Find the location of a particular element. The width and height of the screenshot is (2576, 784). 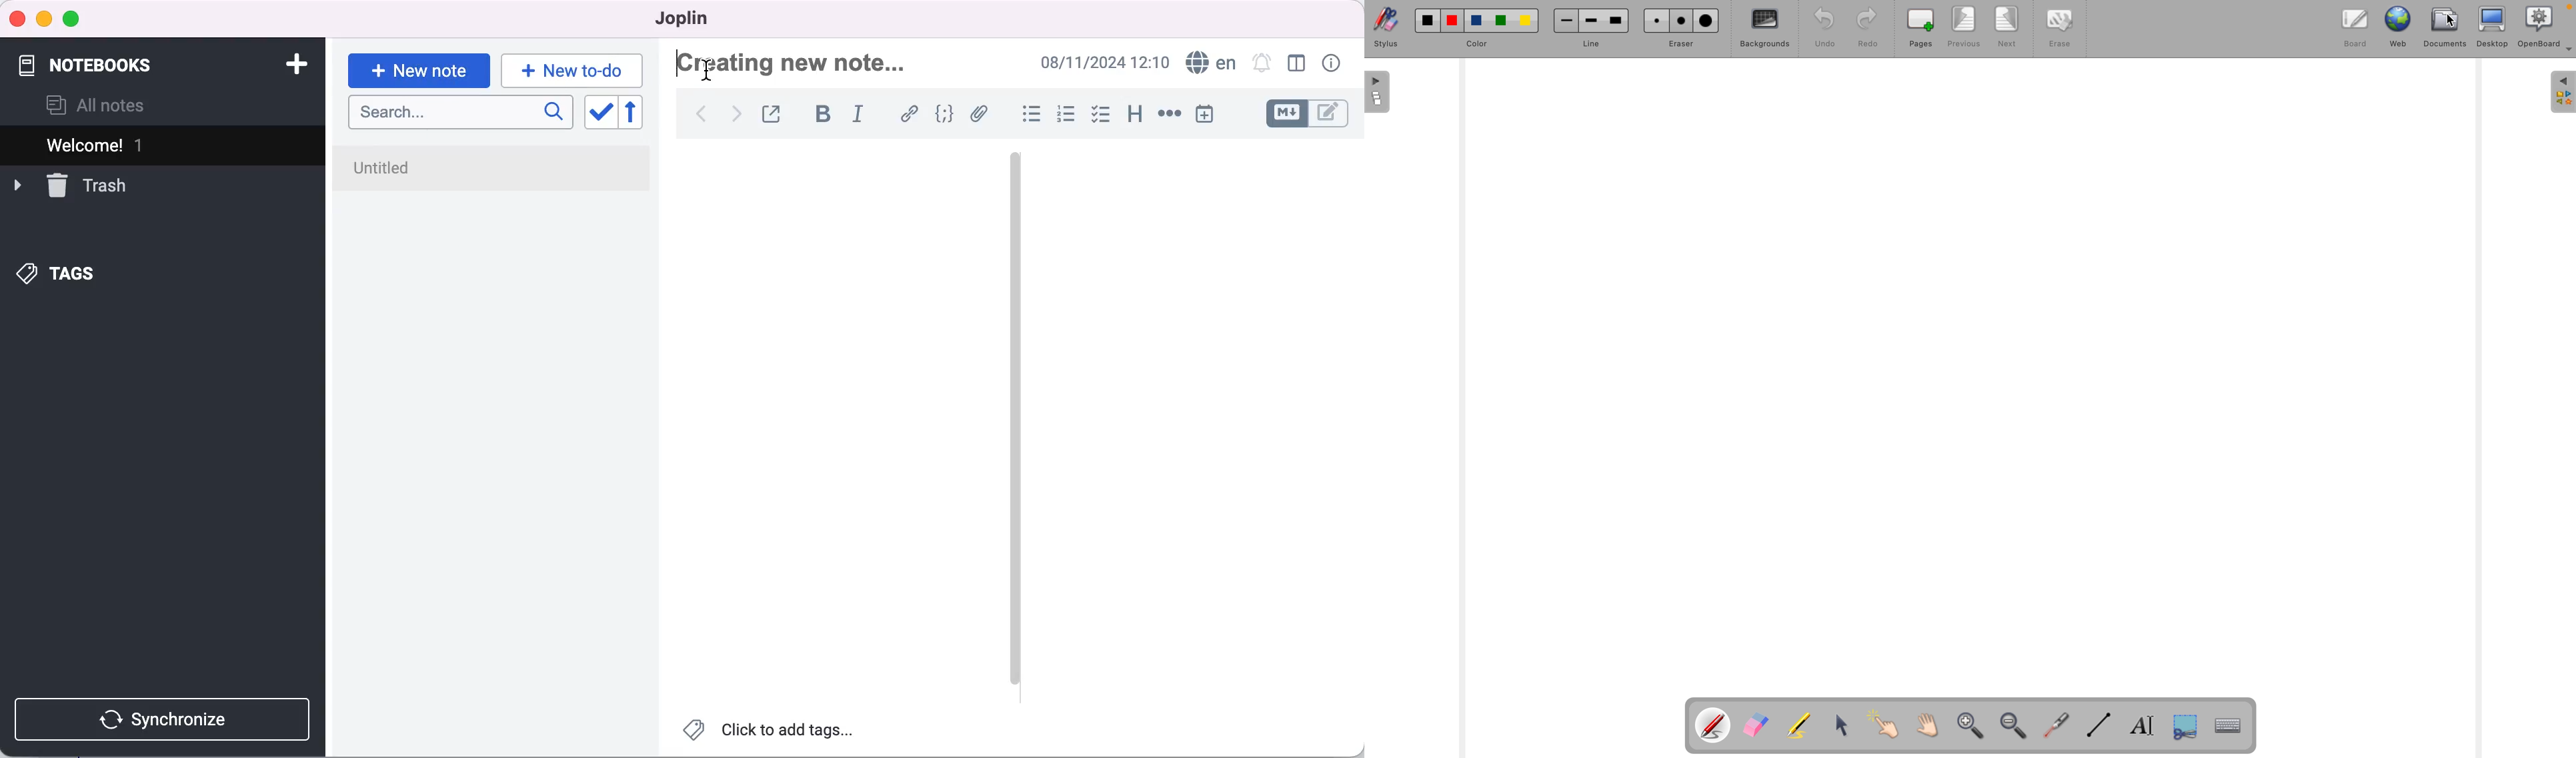

welcome 1 is located at coordinates (141, 145).